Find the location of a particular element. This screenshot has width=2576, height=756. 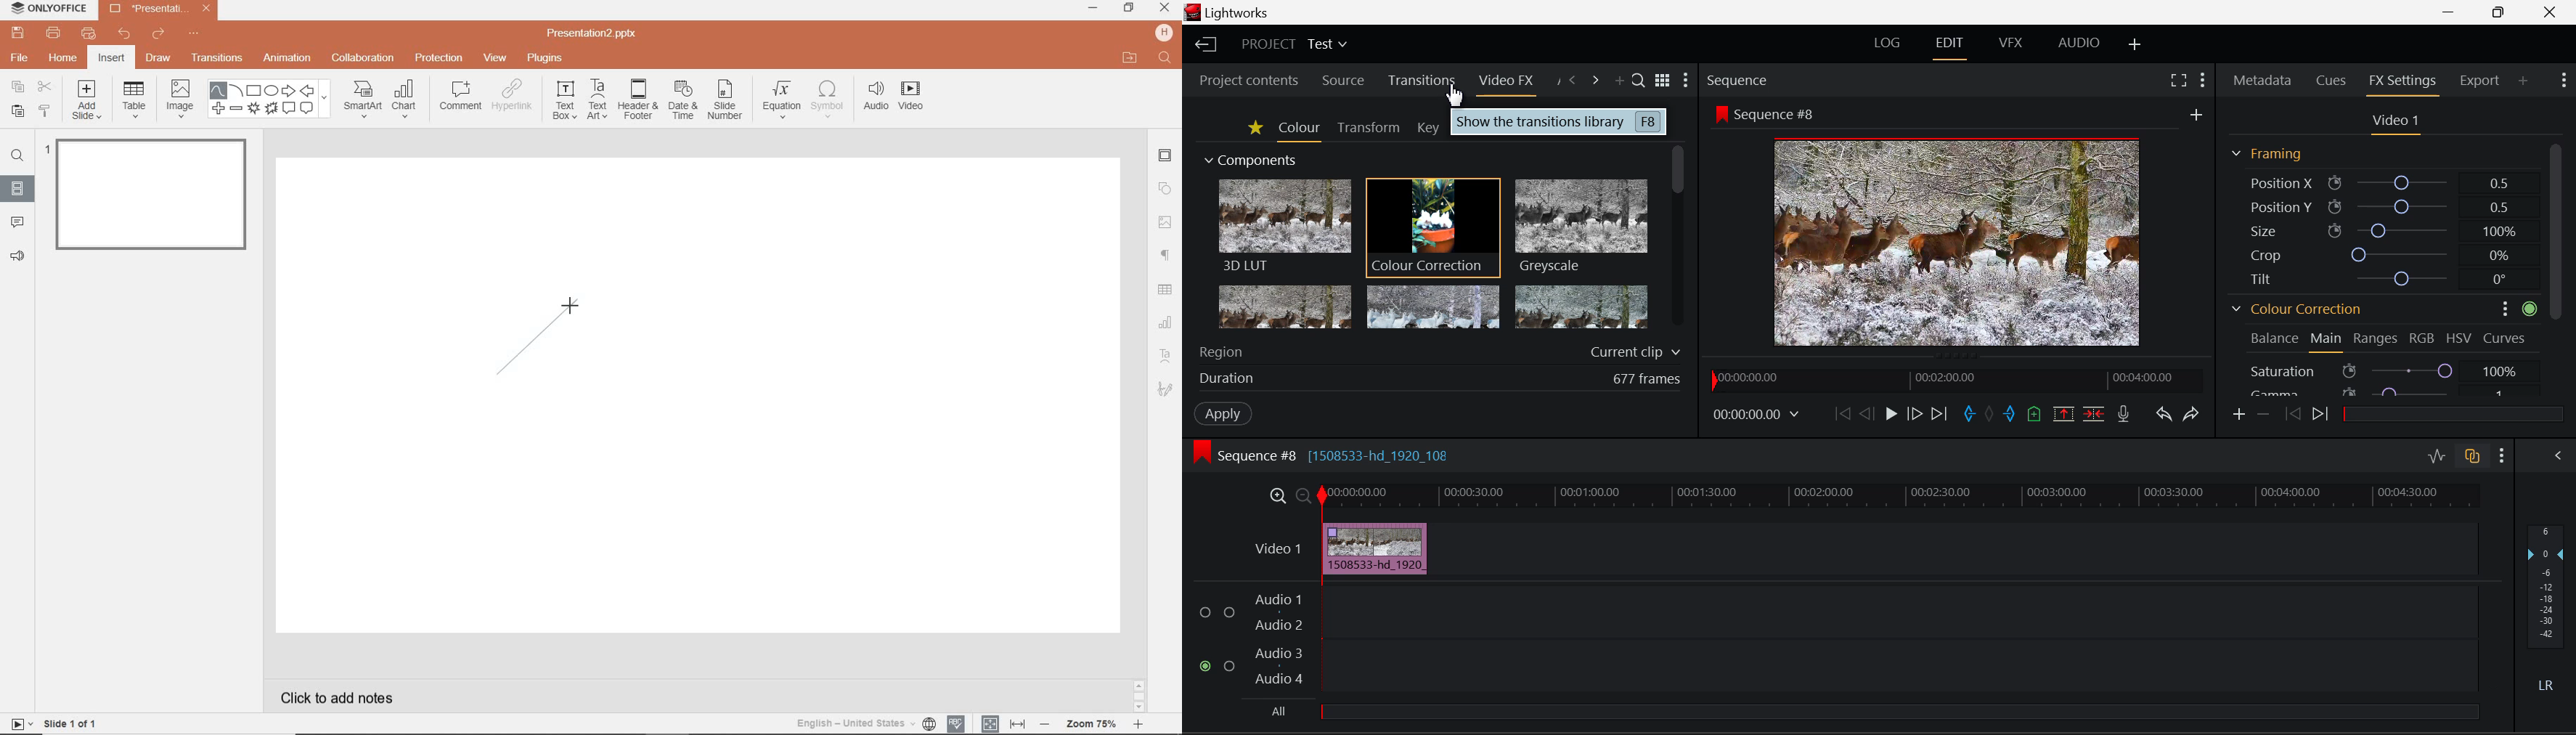

CUT is located at coordinates (44, 87).